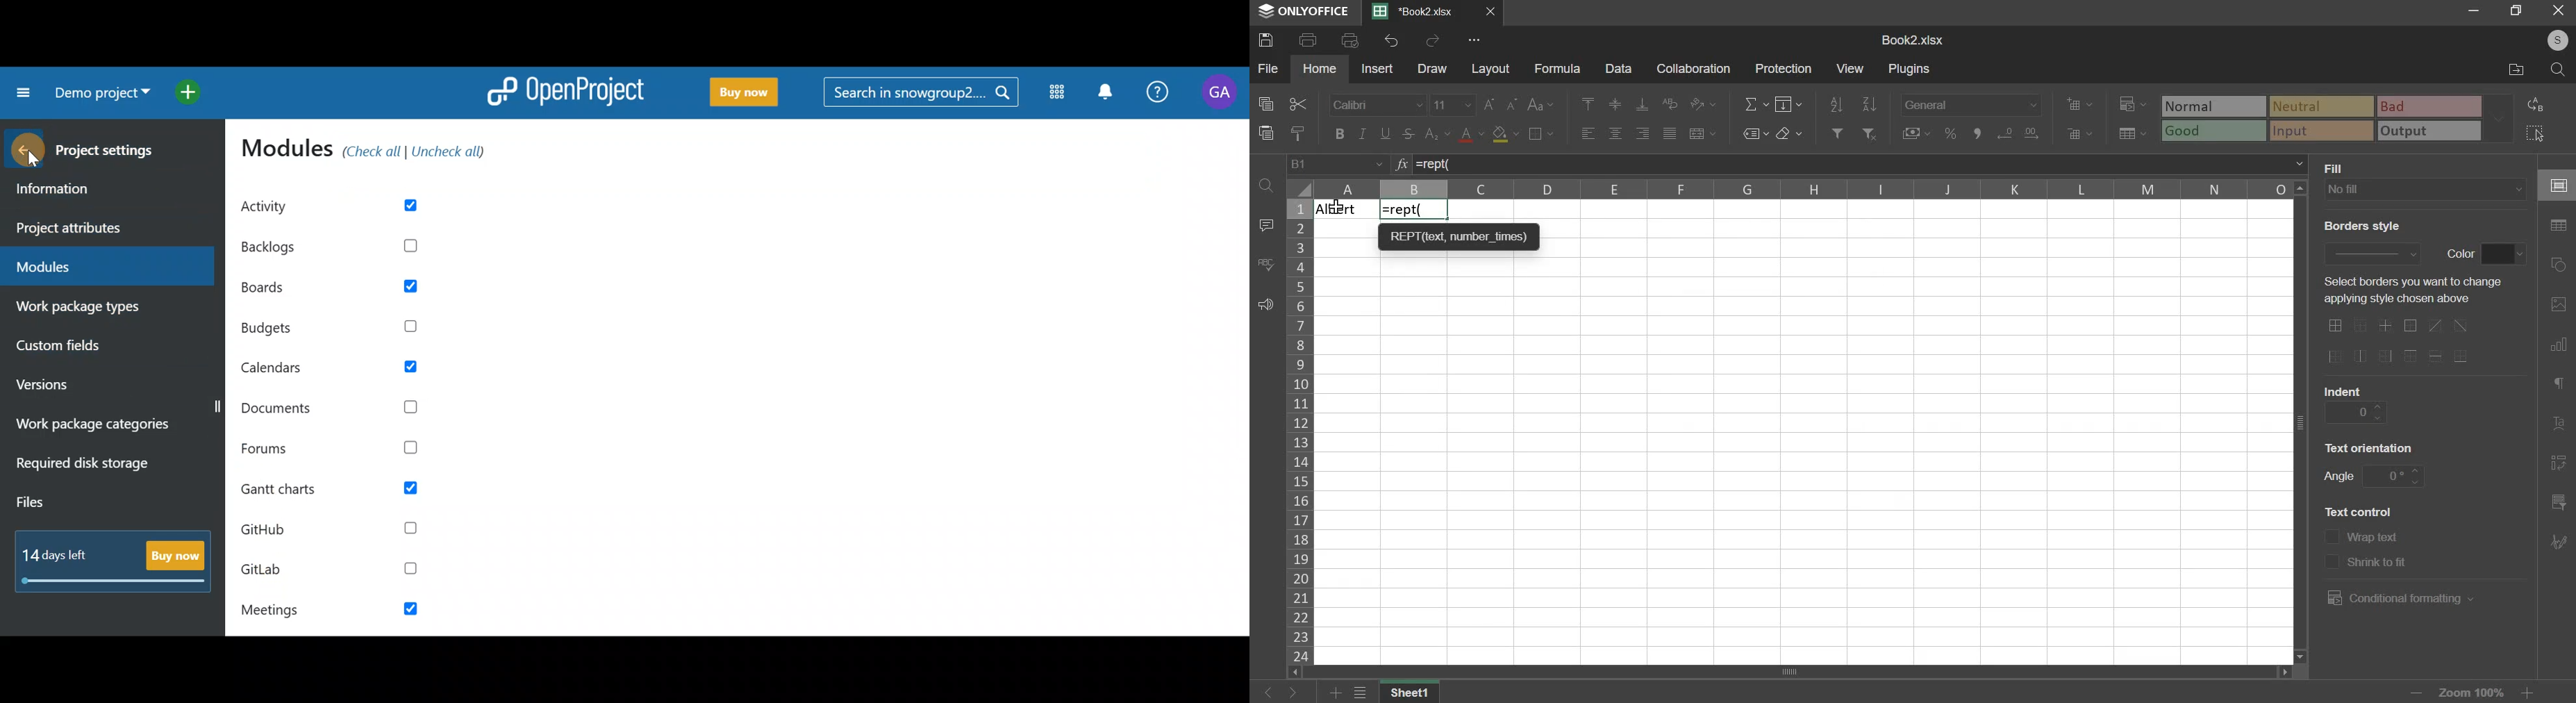 The height and width of the screenshot is (728, 2576). What do you see at coordinates (1434, 40) in the screenshot?
I see `redo` at bounding box center [1434, 40].